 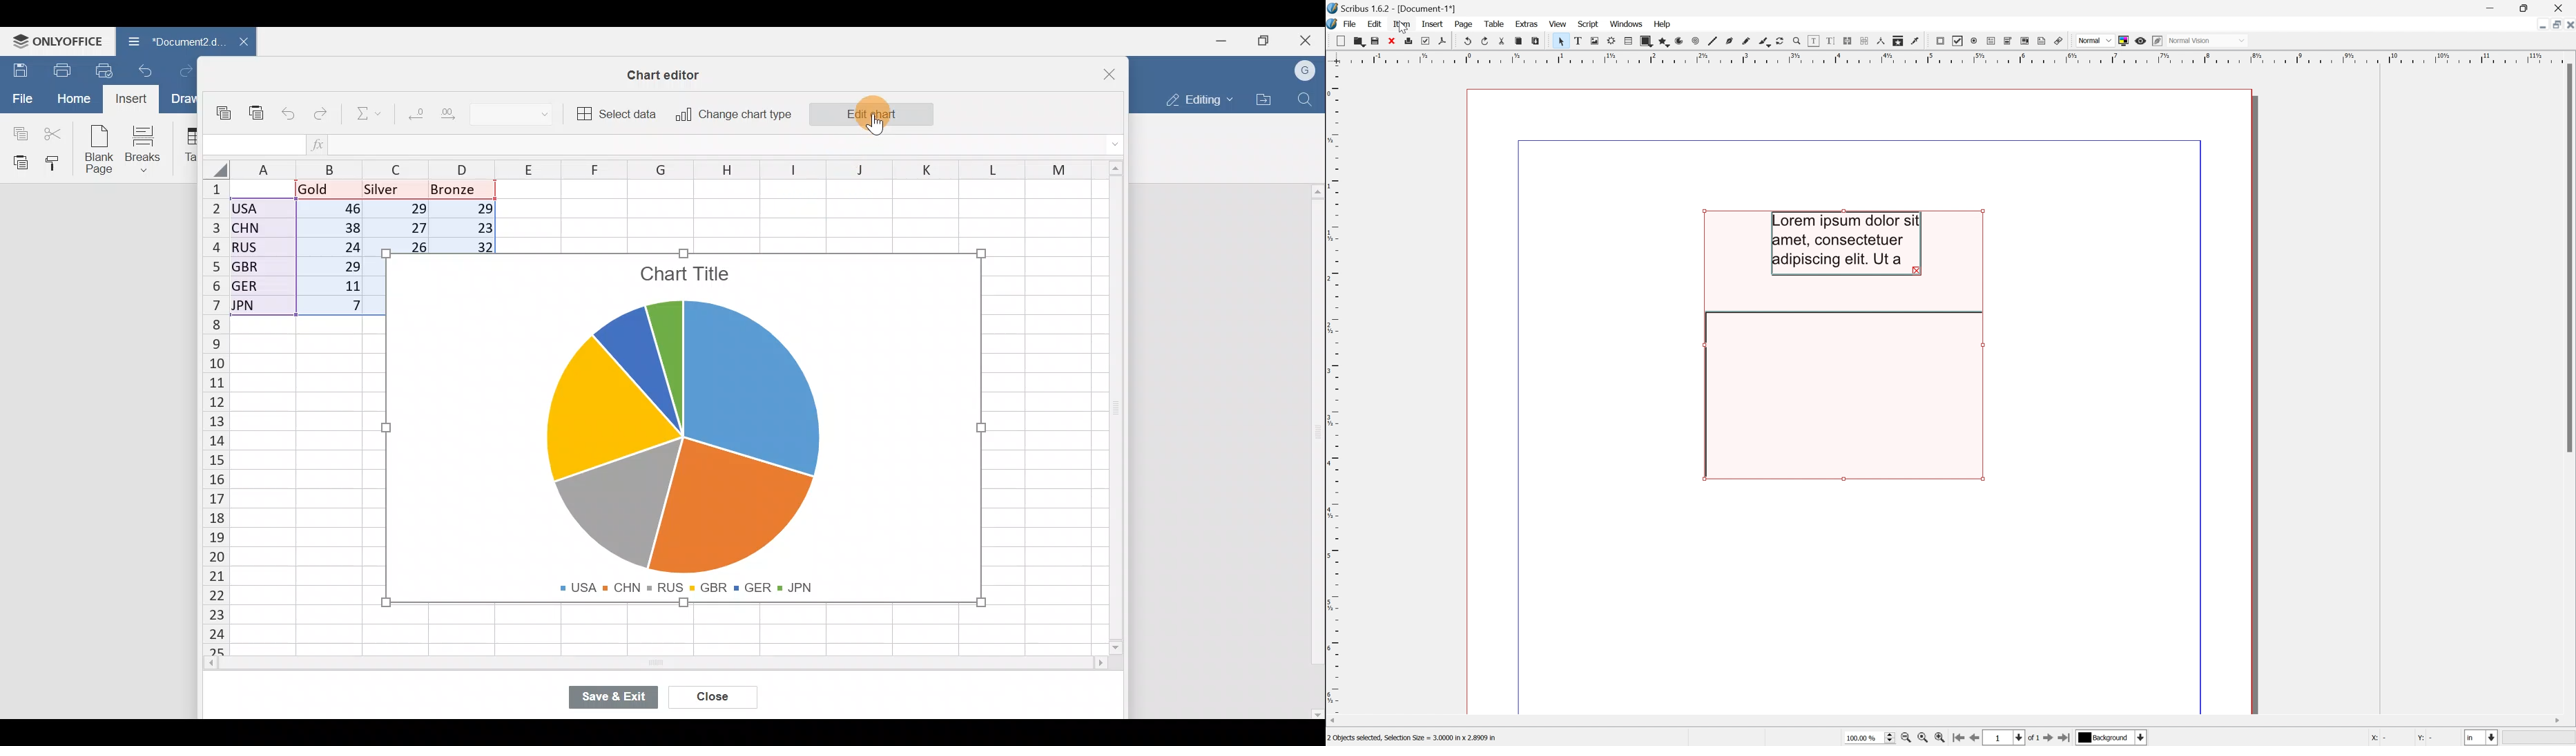 What do you see at coordinates (2482, 738) in the screenshot?
I see `Select the current unit` at bounding box center [2482, 738].